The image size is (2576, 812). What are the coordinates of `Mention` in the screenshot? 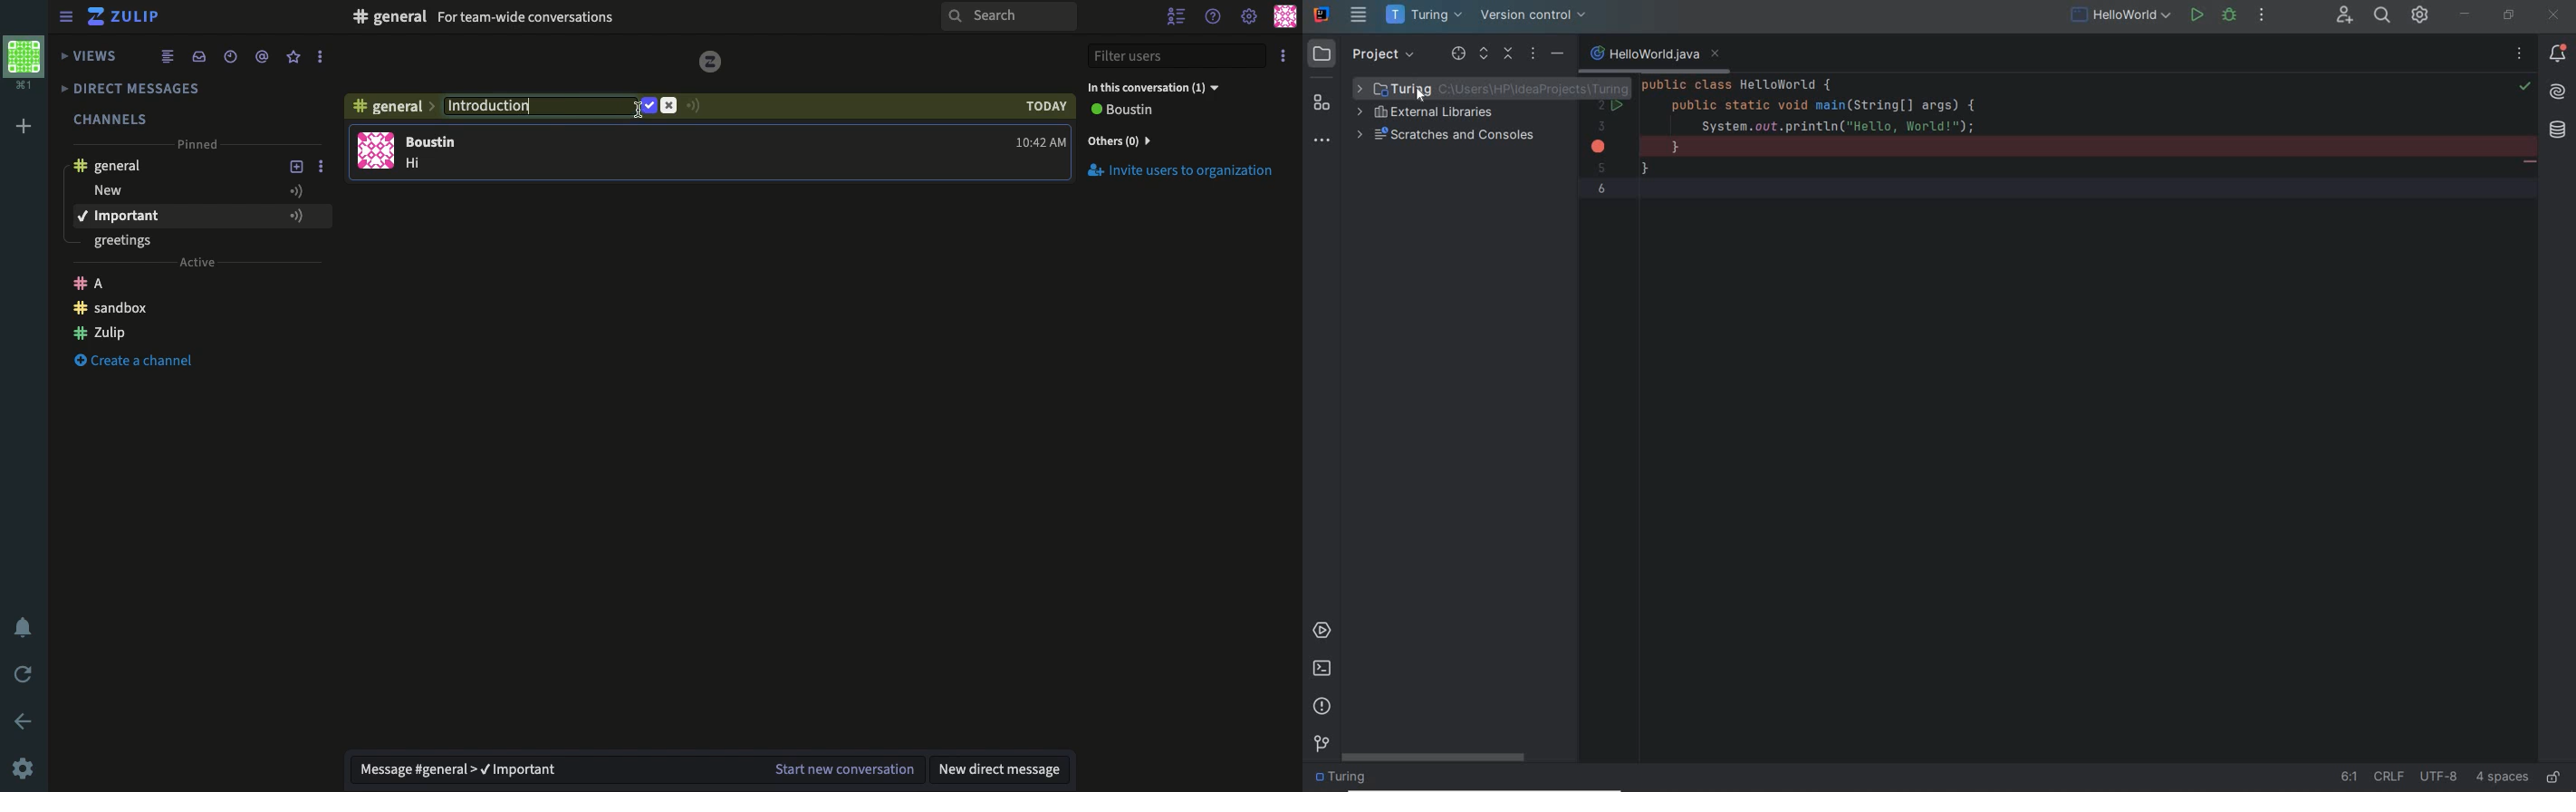 It's located at (265, 56).